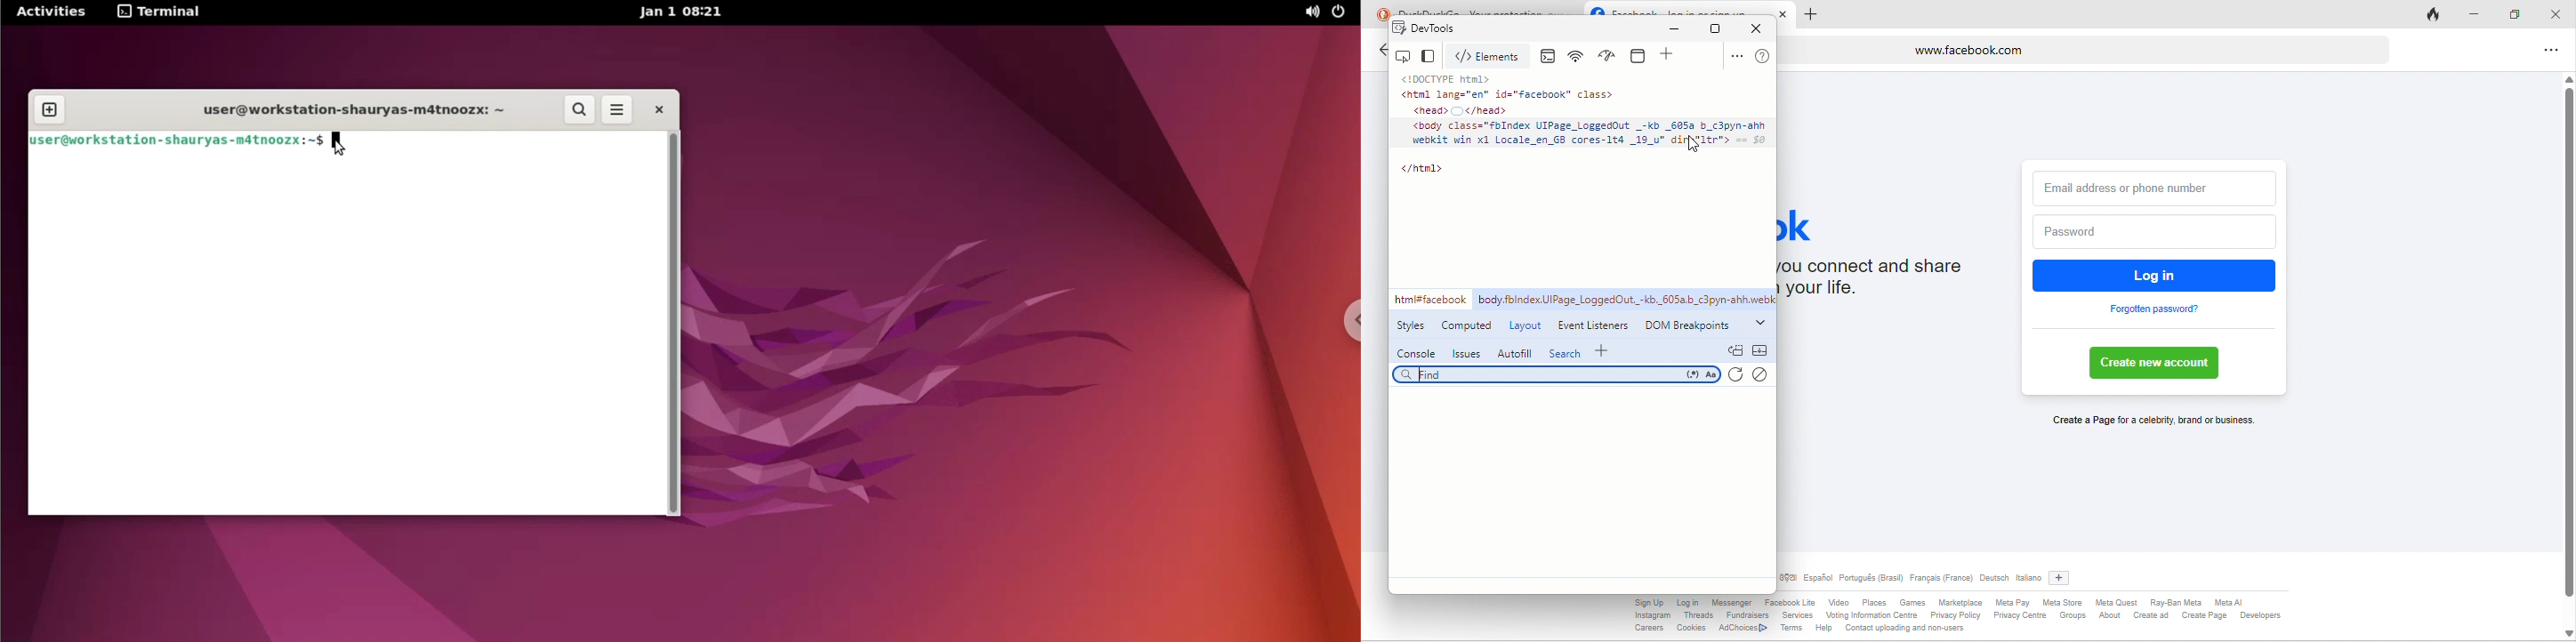 The width and height of the screenshot is (2576, 644). Describe the element at coordinates (1431, 57) in the screenshot. I see `change view` at that location.